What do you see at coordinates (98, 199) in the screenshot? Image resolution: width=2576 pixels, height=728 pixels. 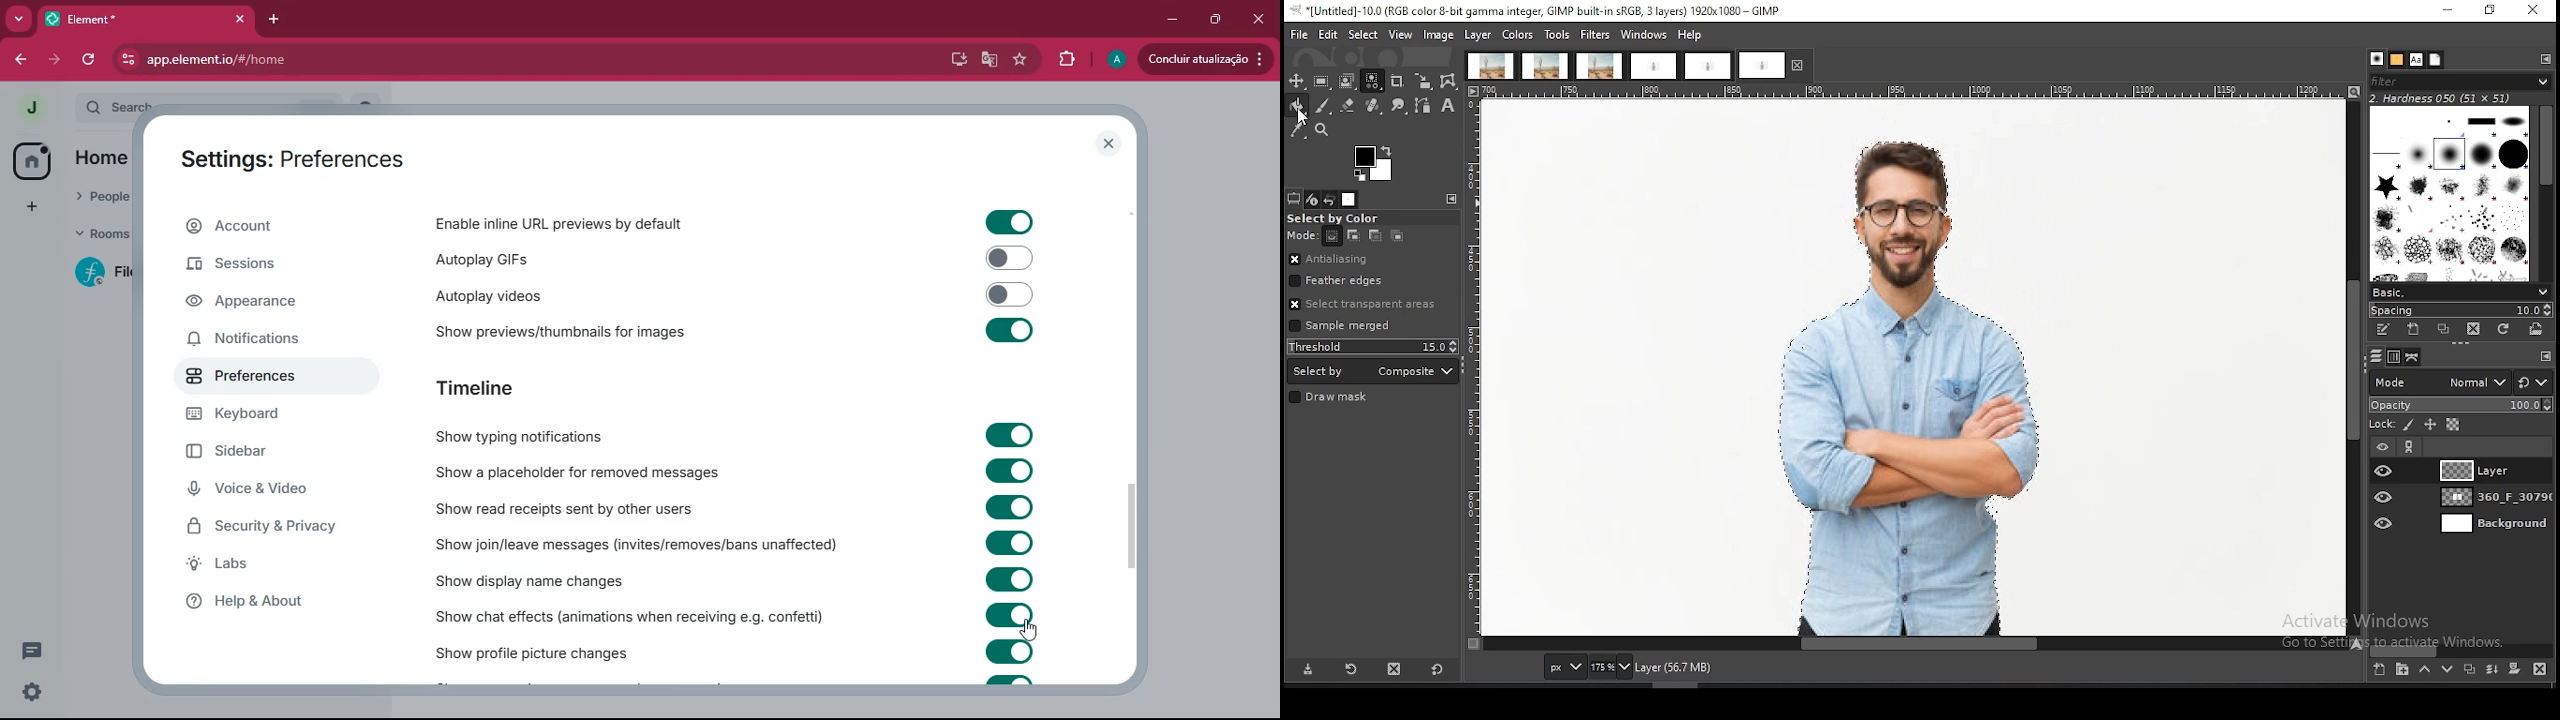 I see `people` at bounding box center [98, 199].